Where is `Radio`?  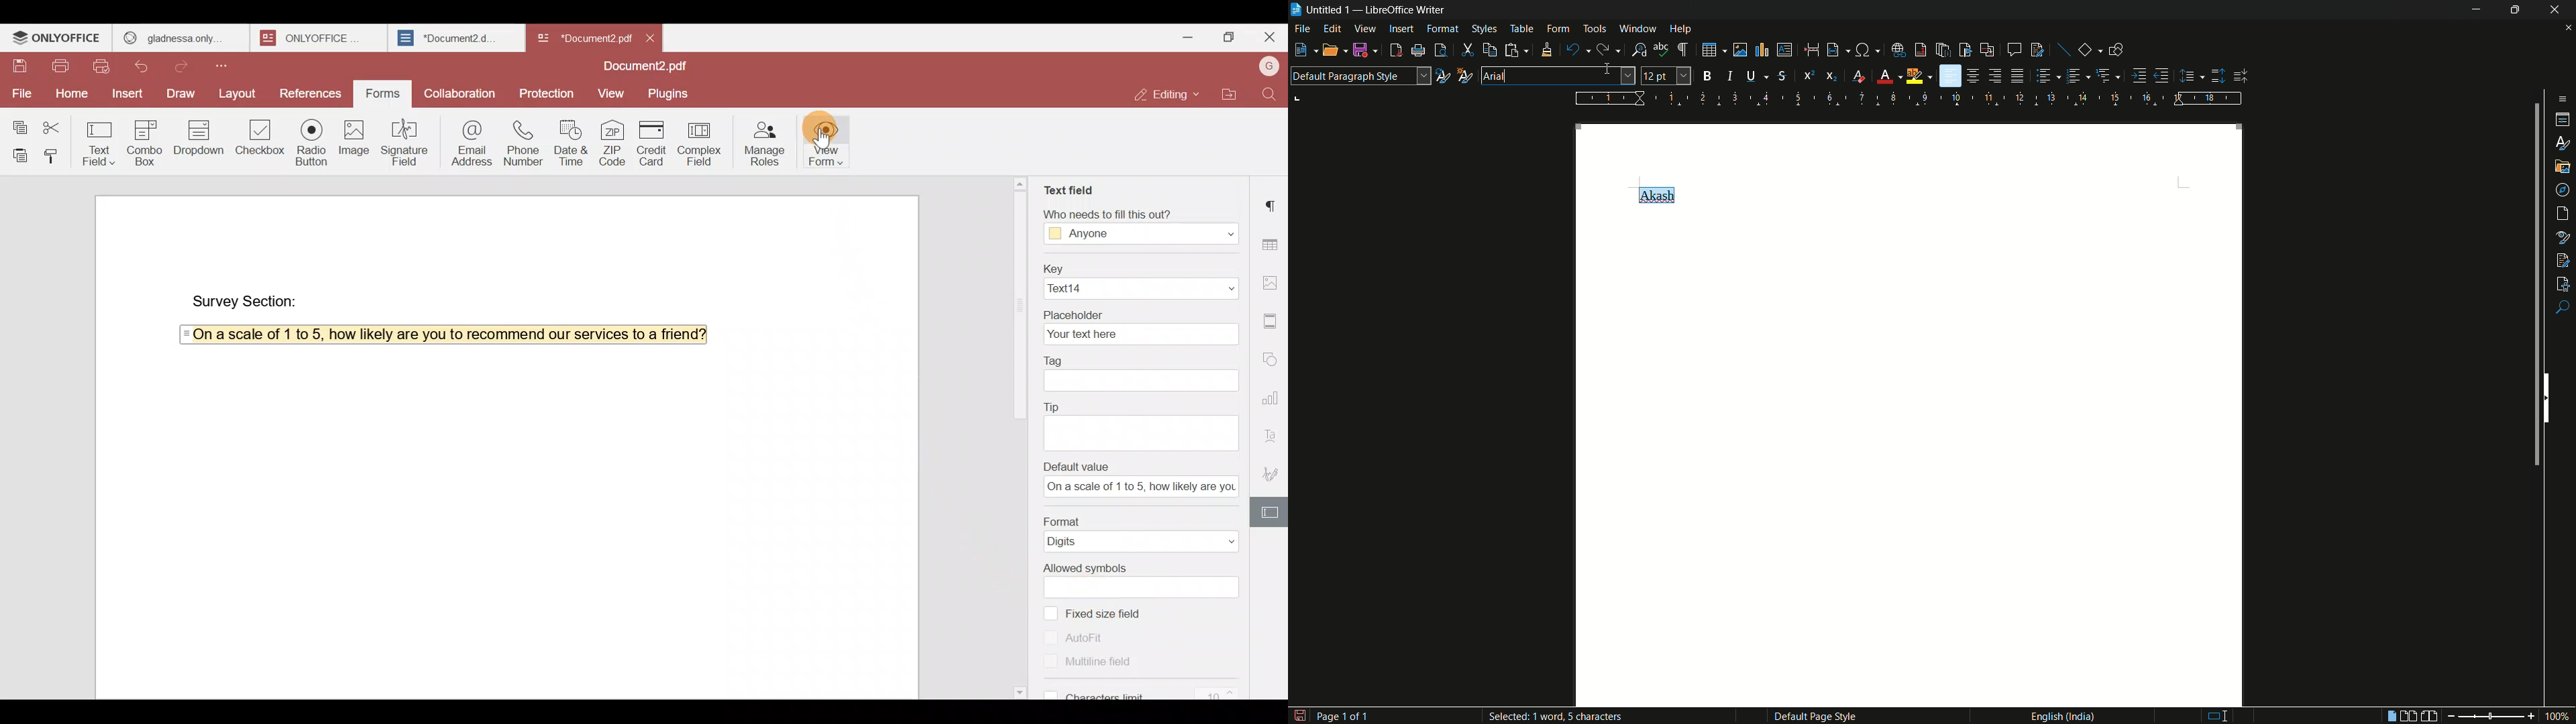
Radio is located at coordinates (311, 140).